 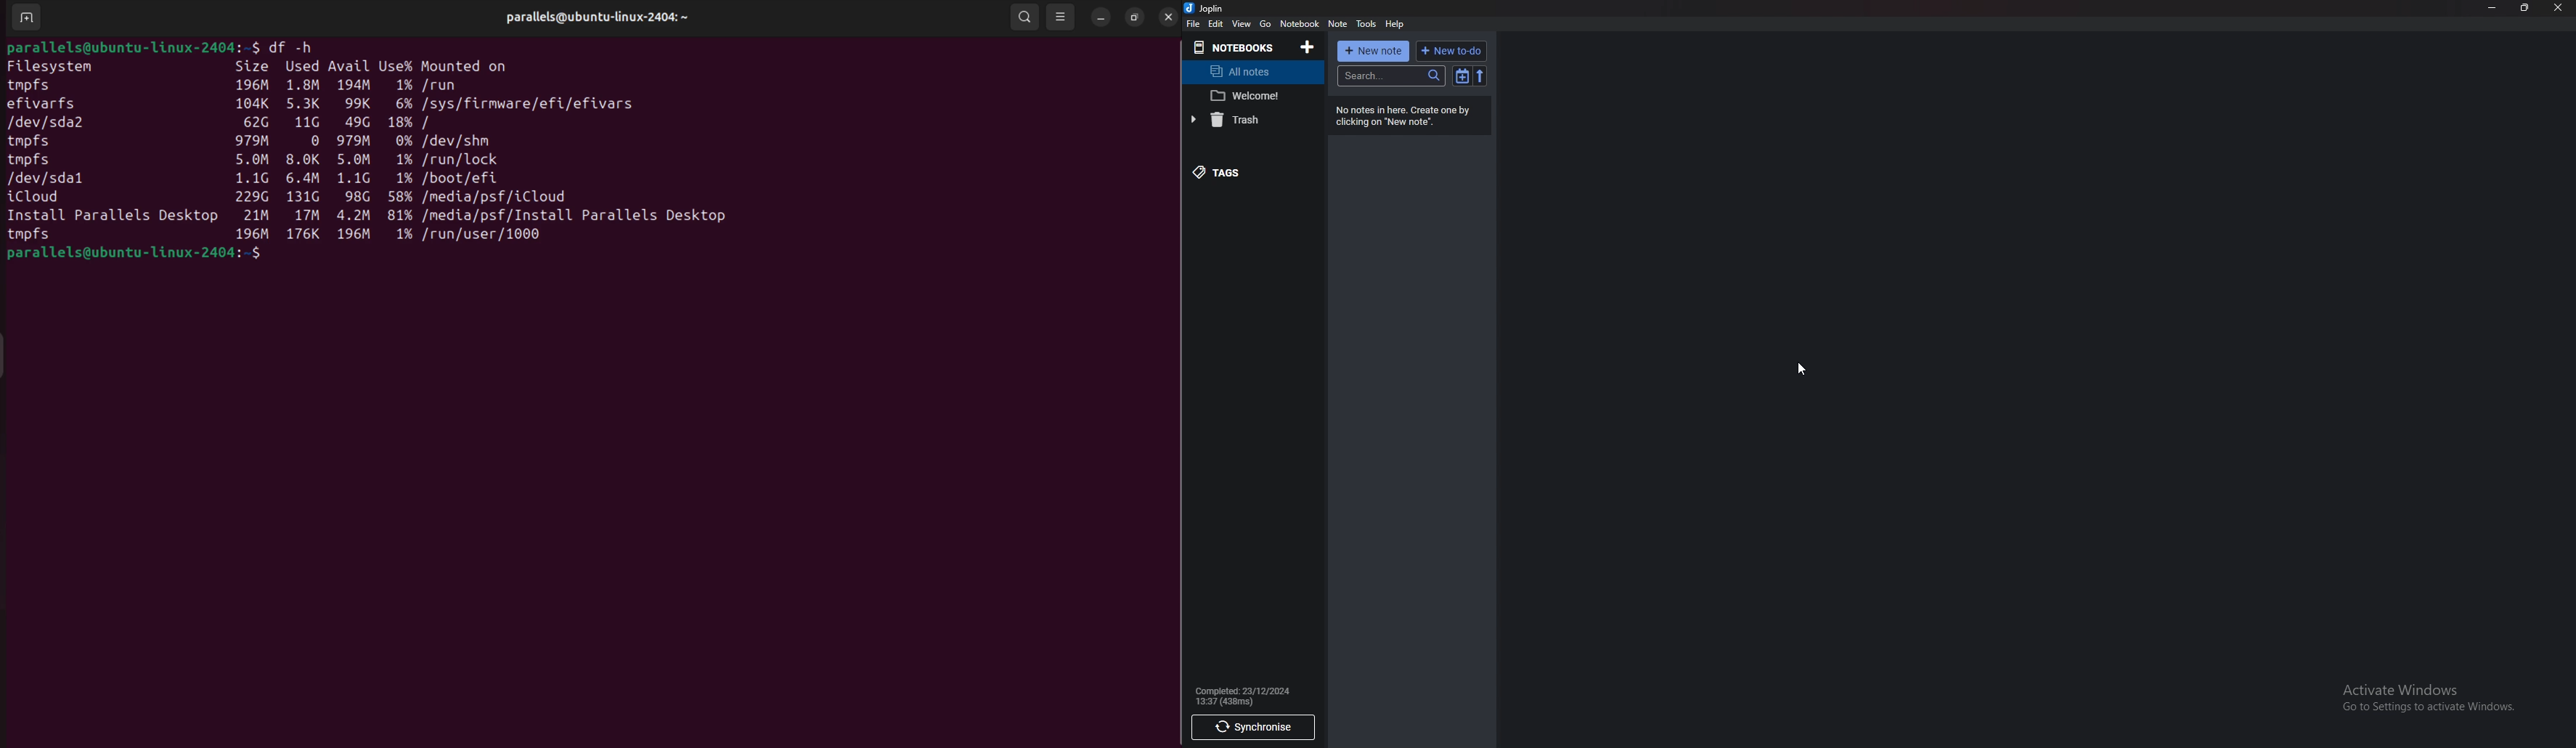 What do you see at coordinates (1395, 24) in the screenshot?
I see `help` at bounding box center [1395, 24].